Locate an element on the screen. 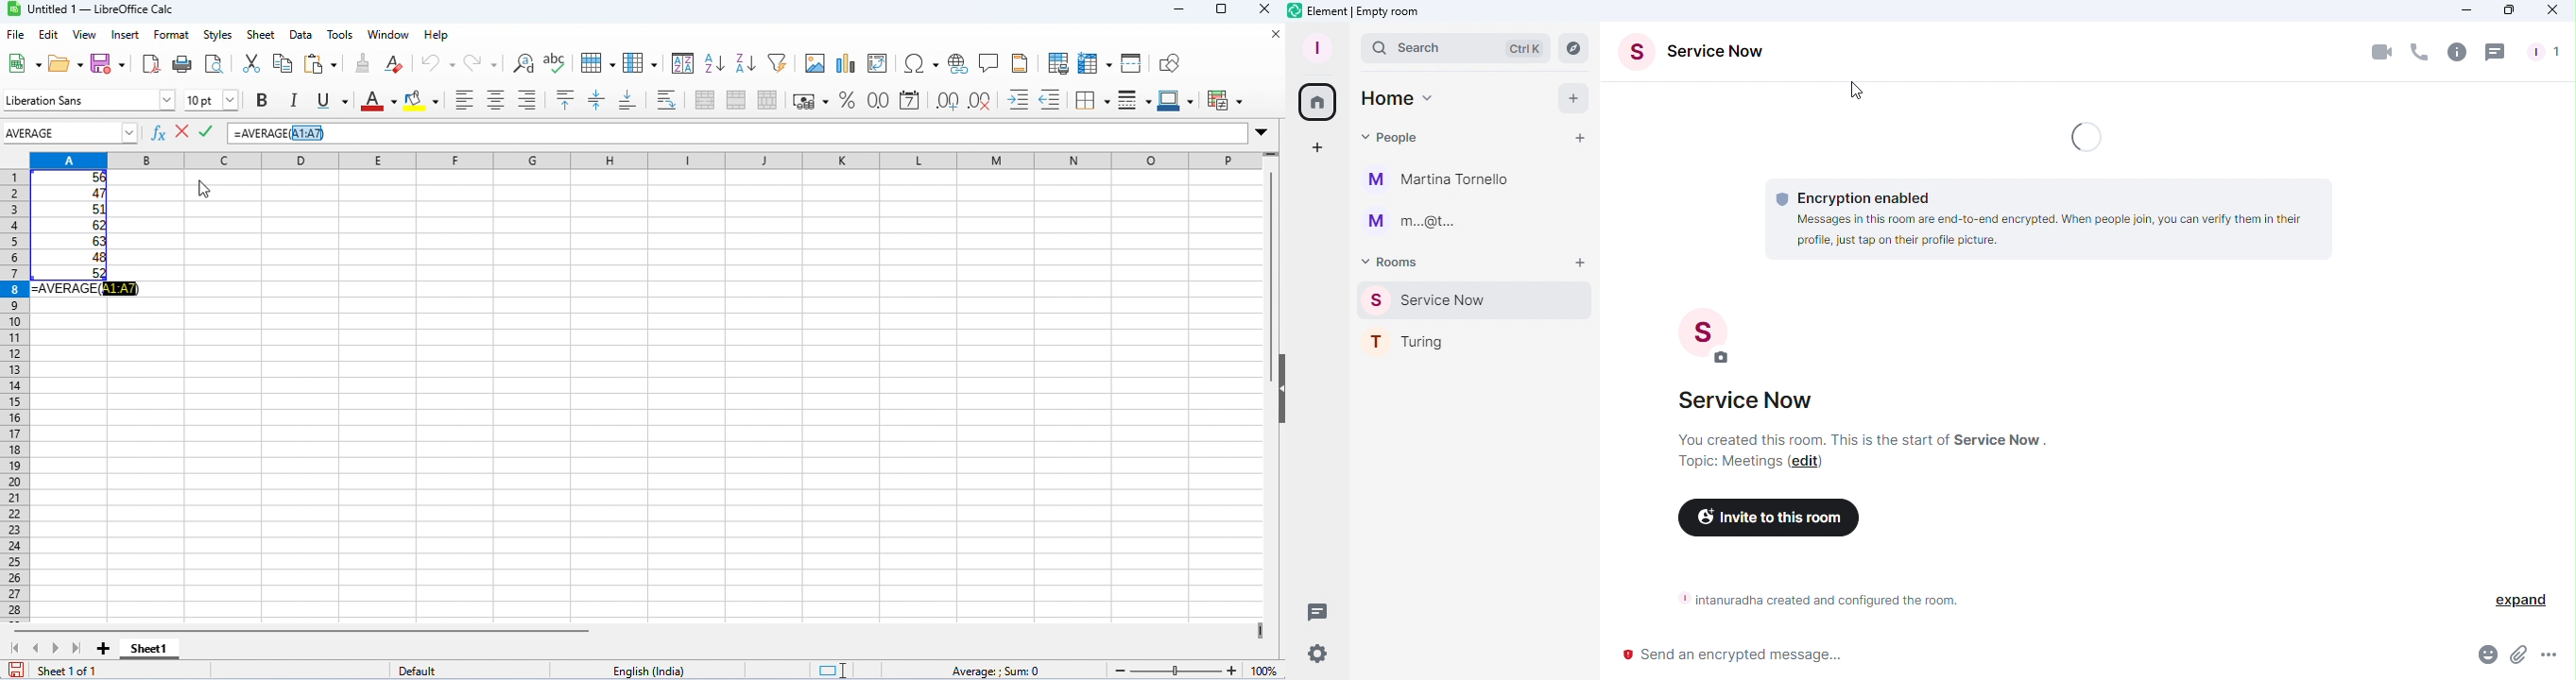  toggle print preview is located at coordinates (215, 63).